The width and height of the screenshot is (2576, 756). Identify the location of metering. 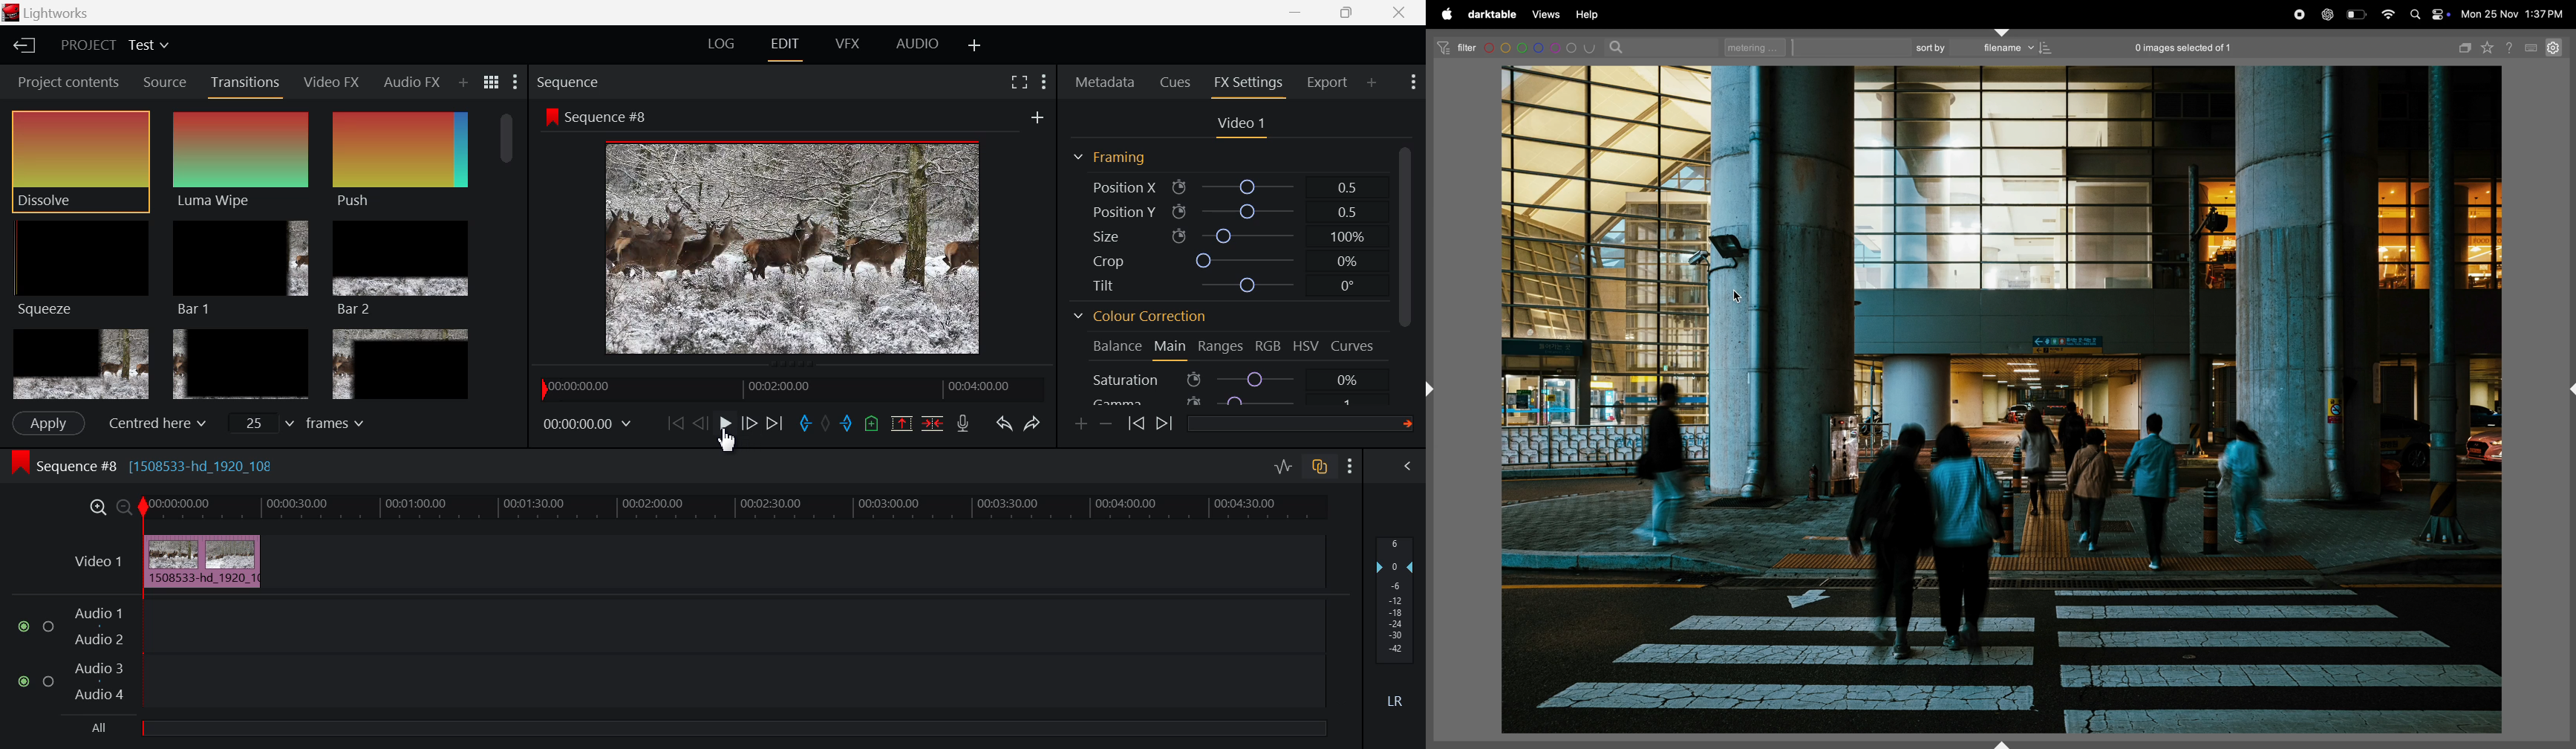
(1752, 47).